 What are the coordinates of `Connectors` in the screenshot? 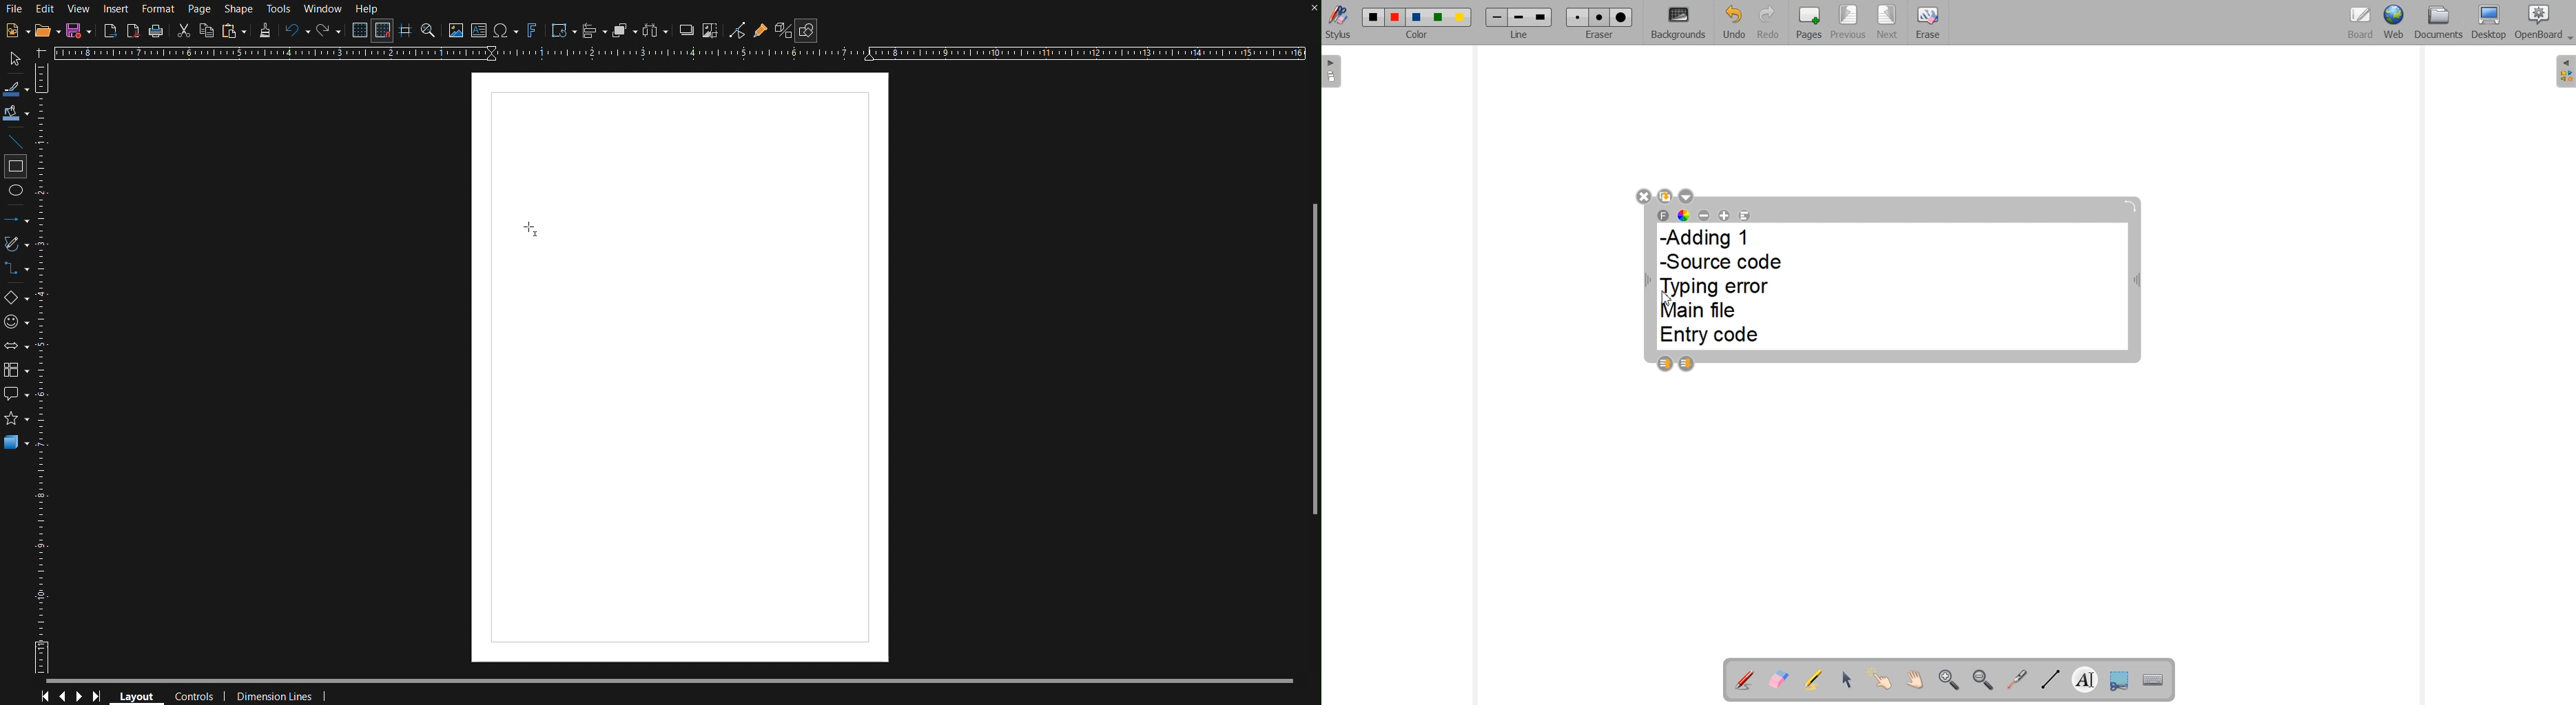 It's located at (17, 269).